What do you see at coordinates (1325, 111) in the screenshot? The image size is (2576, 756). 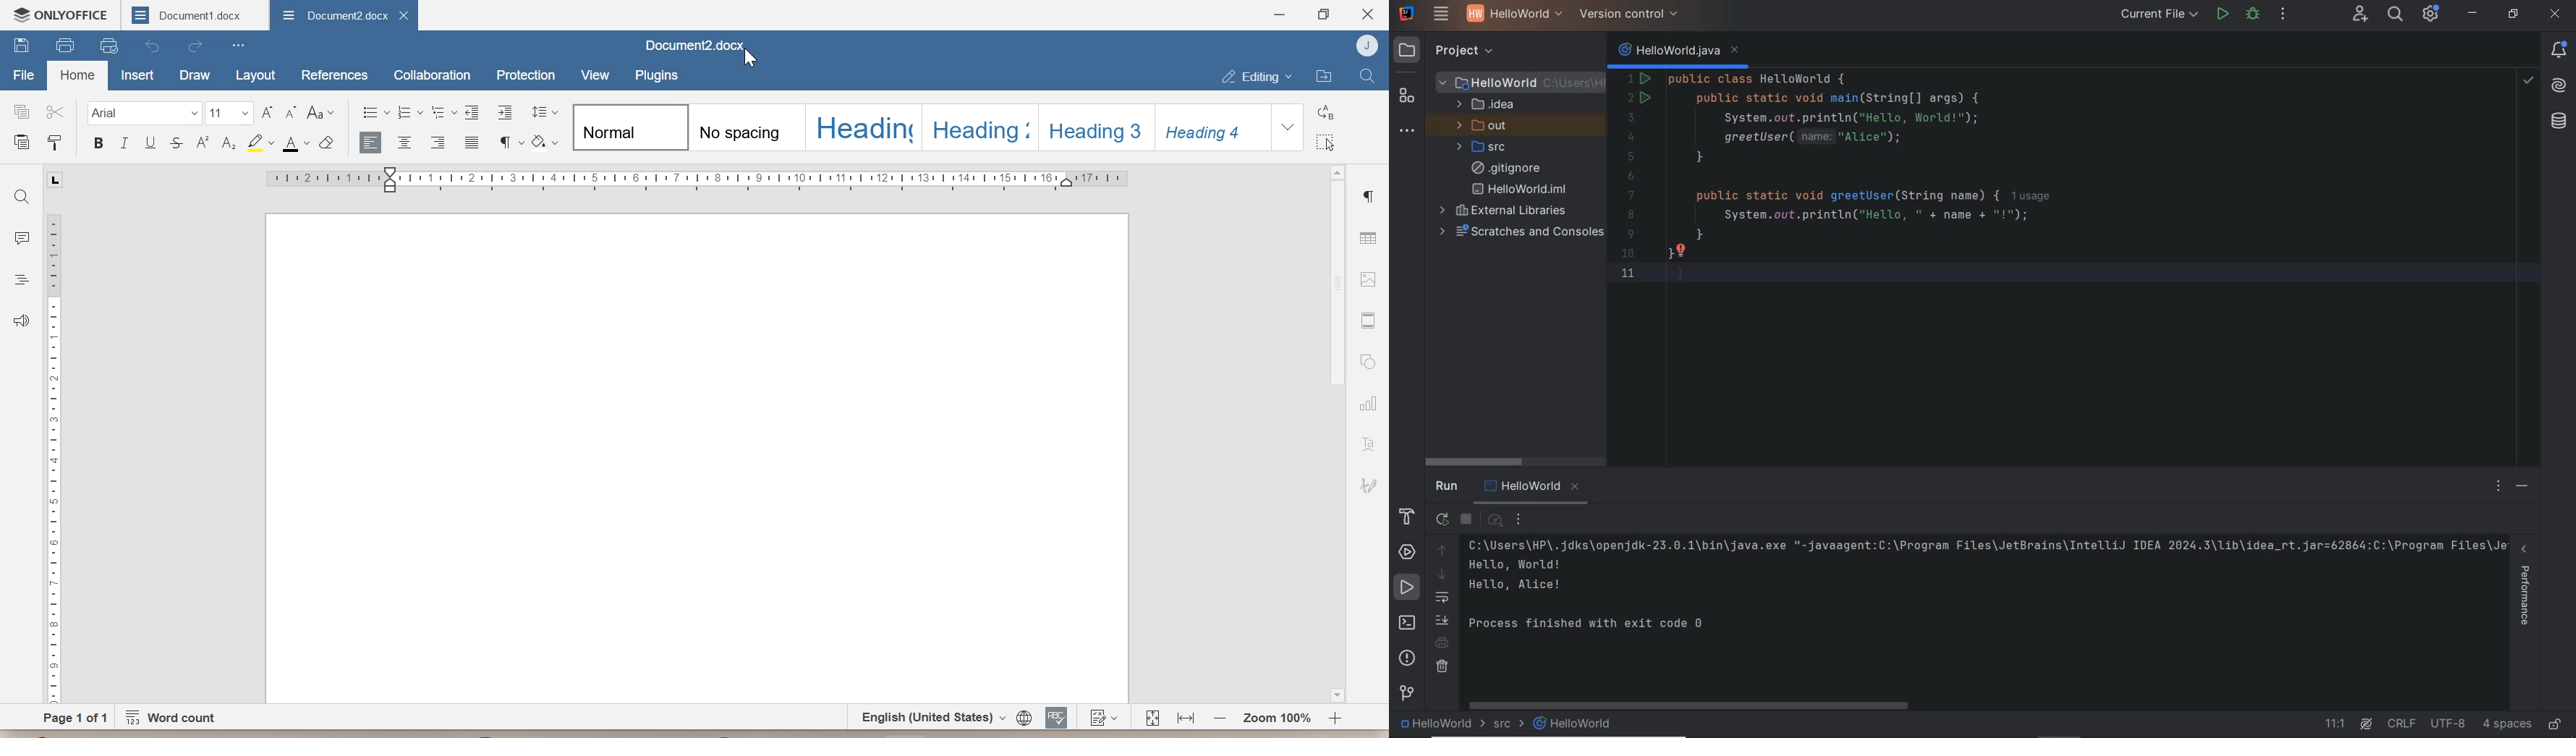 I see `Replace` at bounding box center [1325, 111].